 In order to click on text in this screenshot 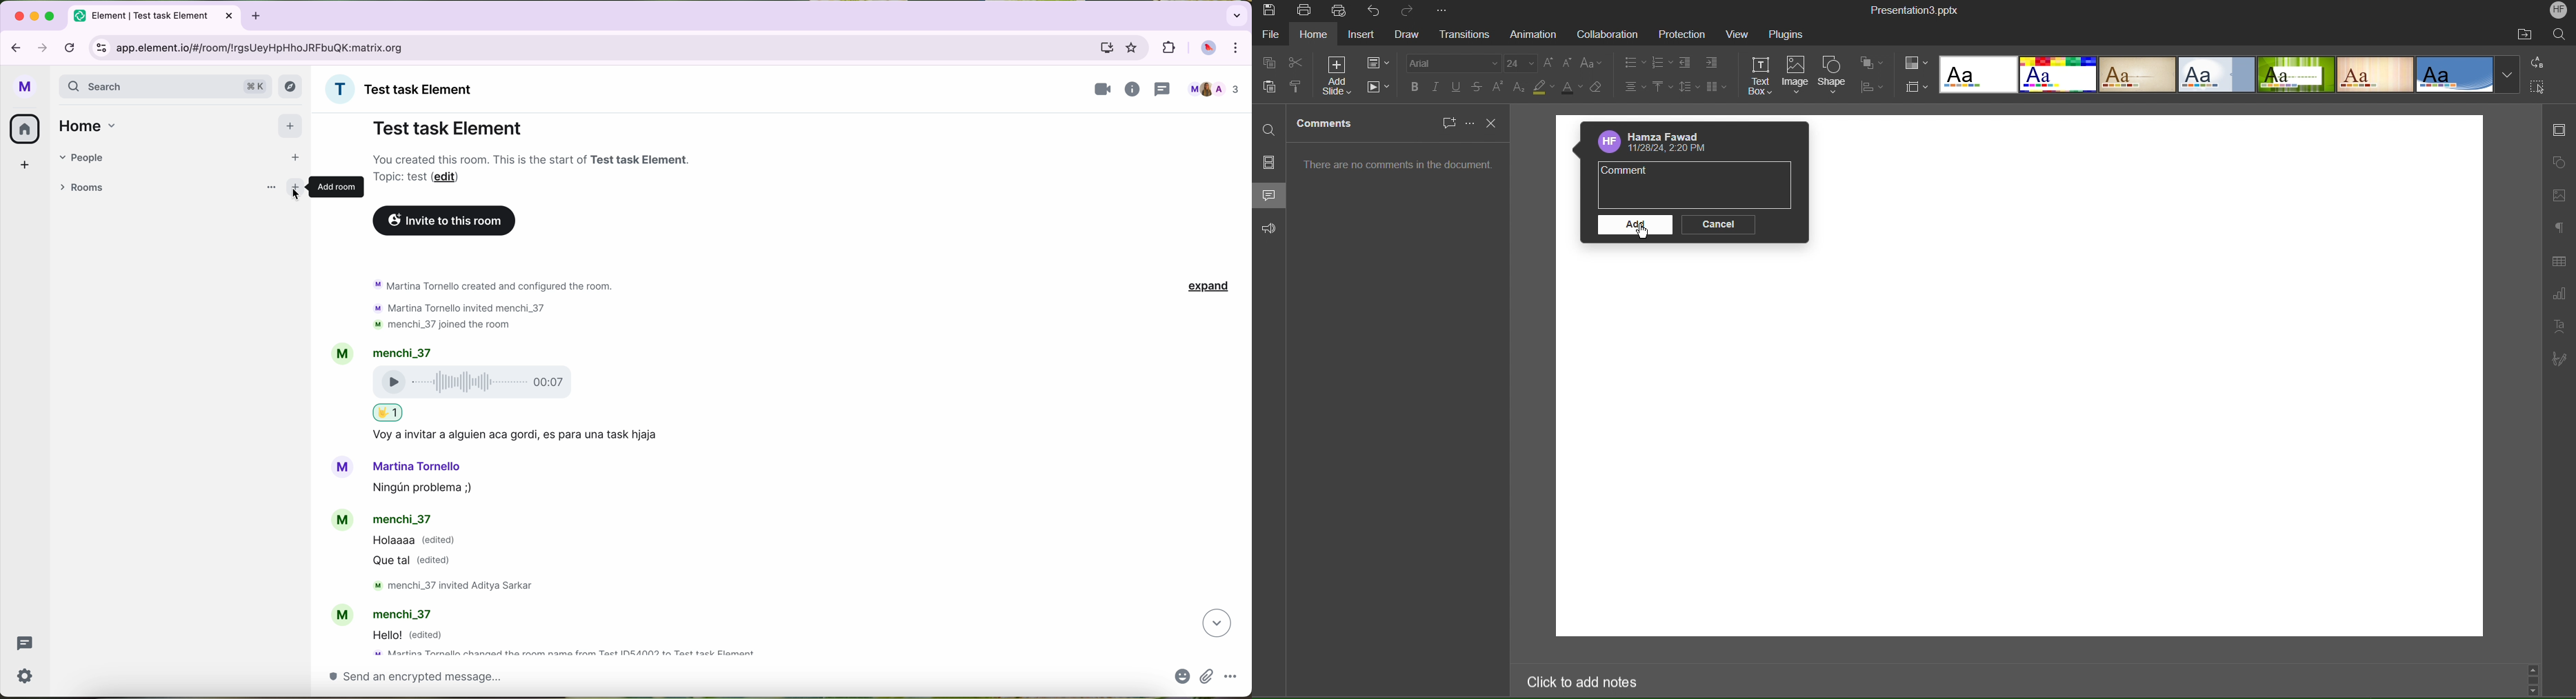, I will do `click(467, 586)`.